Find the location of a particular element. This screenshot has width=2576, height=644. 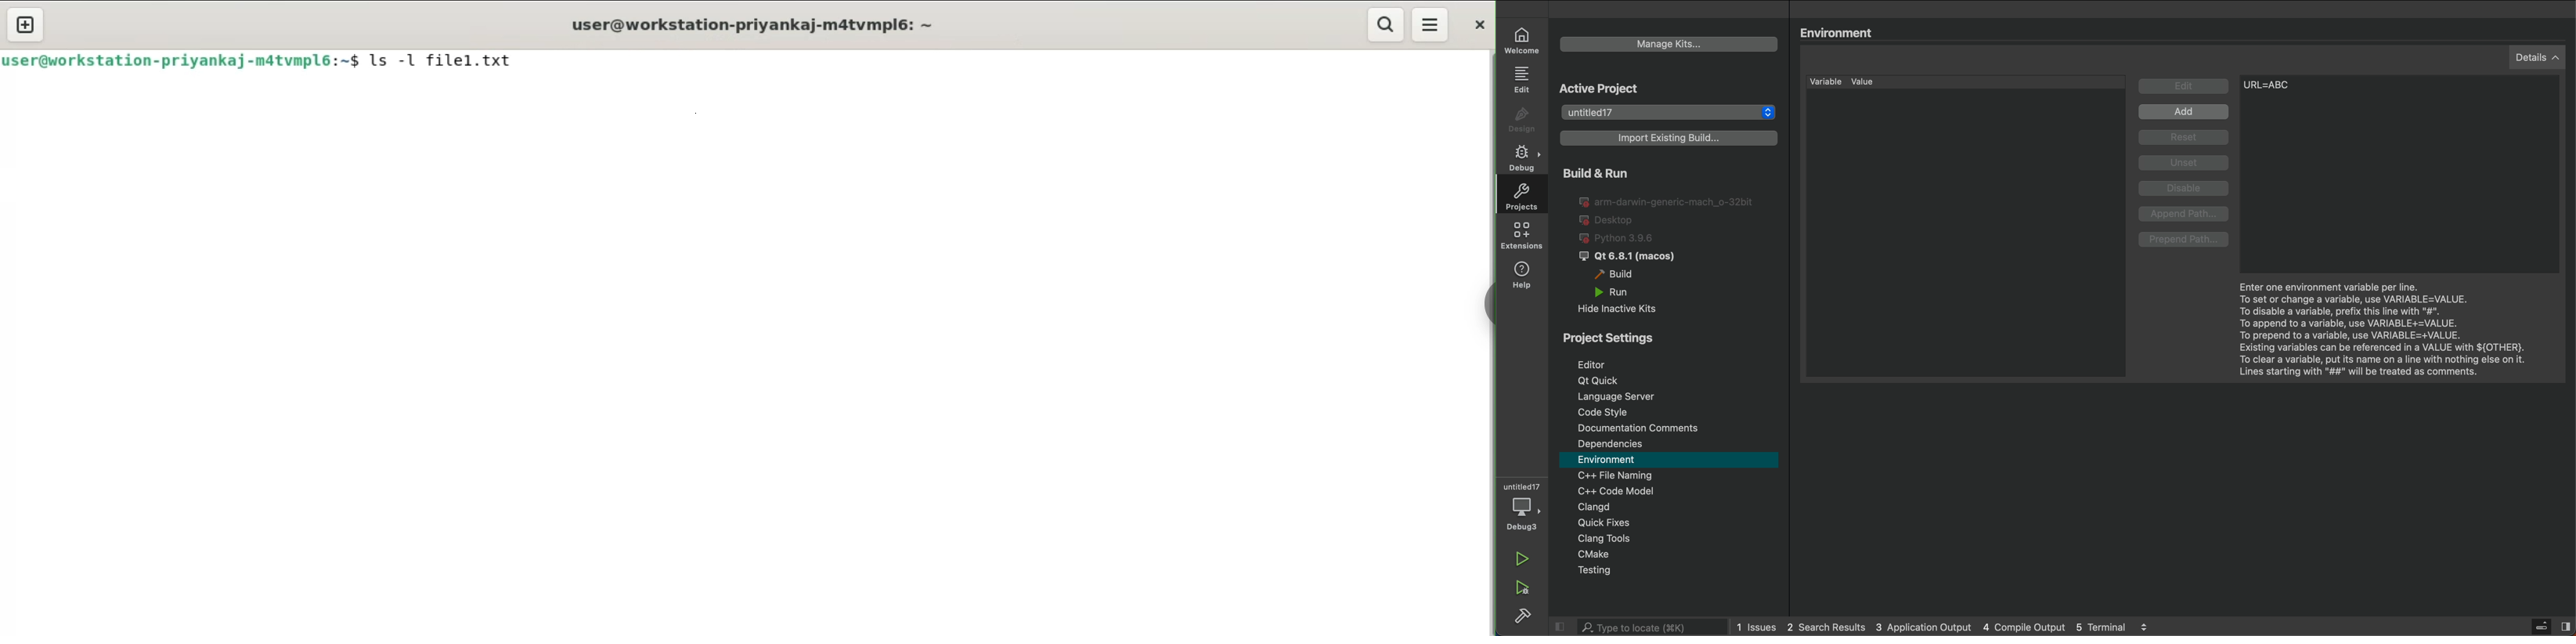

Project Settings is located at coordinates (1664, 336).